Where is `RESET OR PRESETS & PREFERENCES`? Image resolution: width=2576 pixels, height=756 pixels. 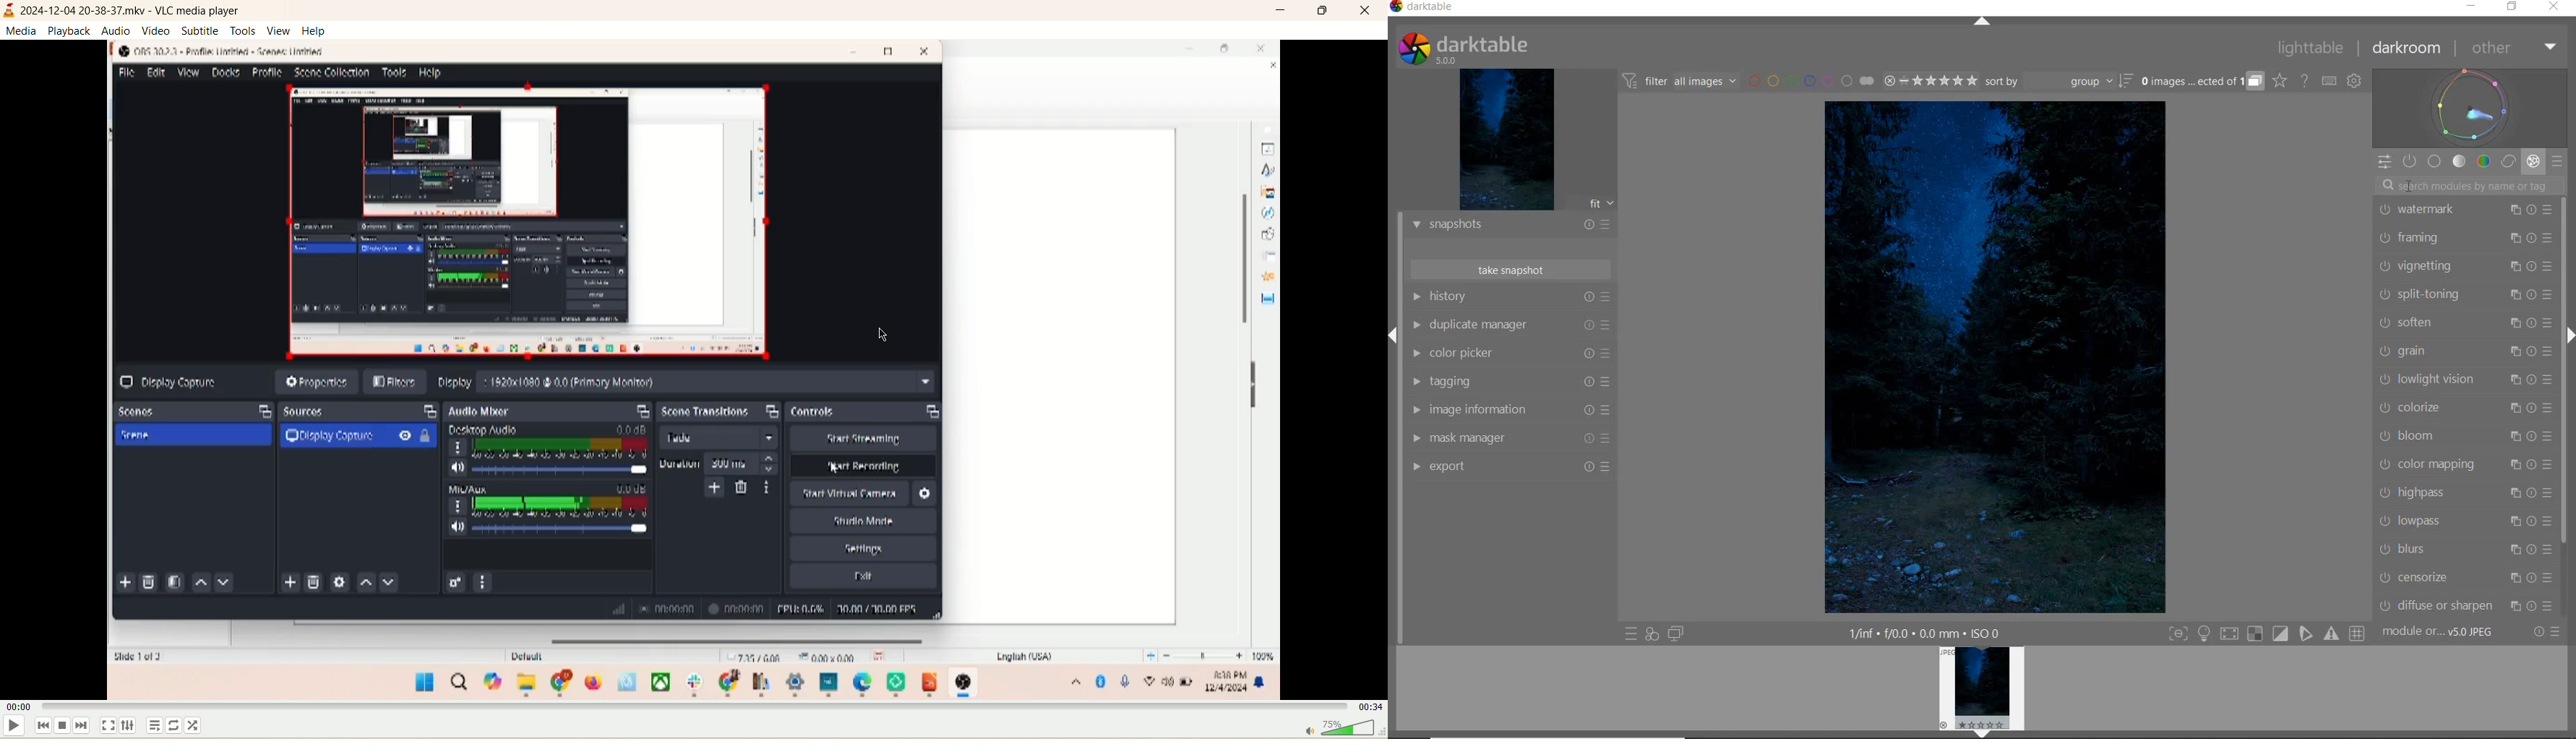 RESET OR PRESETS & PREFERENCES is located at coordinates (2548, 632).